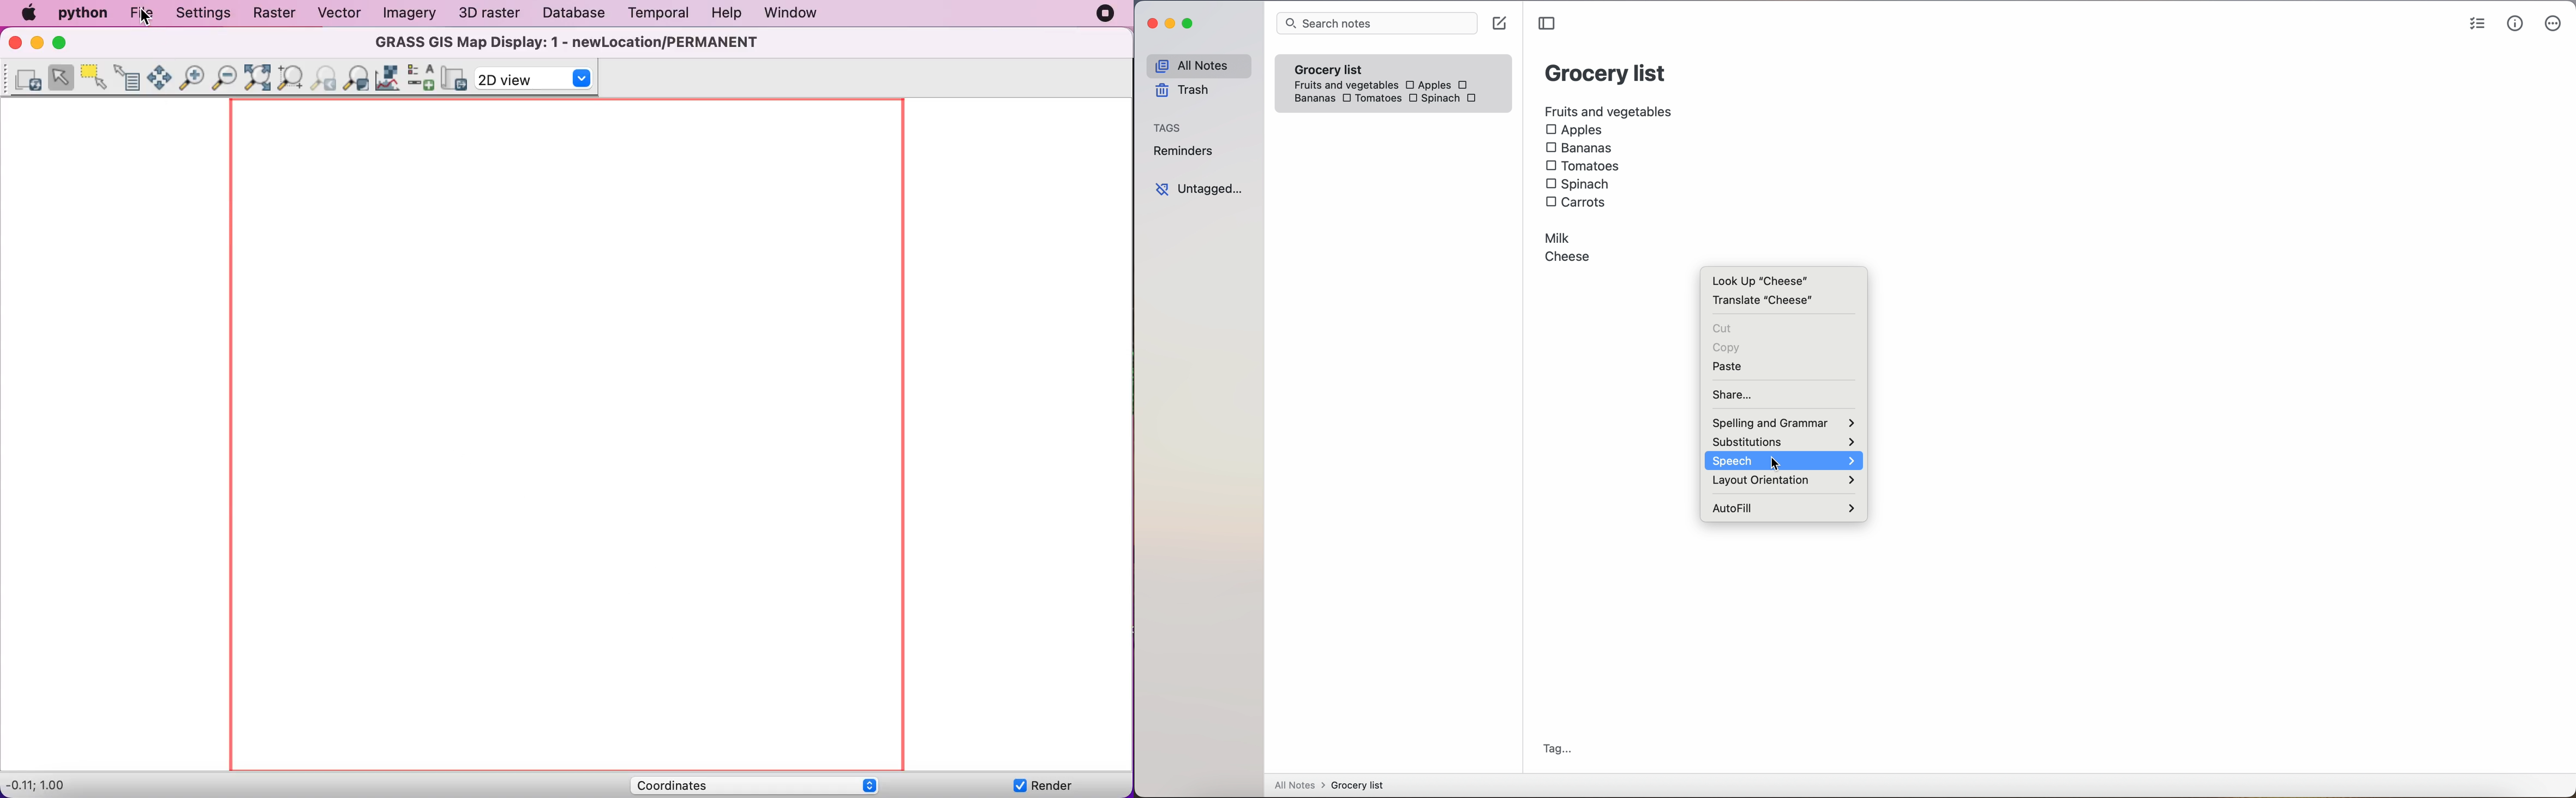  Describe the element at coordinates (2553, 25) in the screenshot. I see `more options` at that location.